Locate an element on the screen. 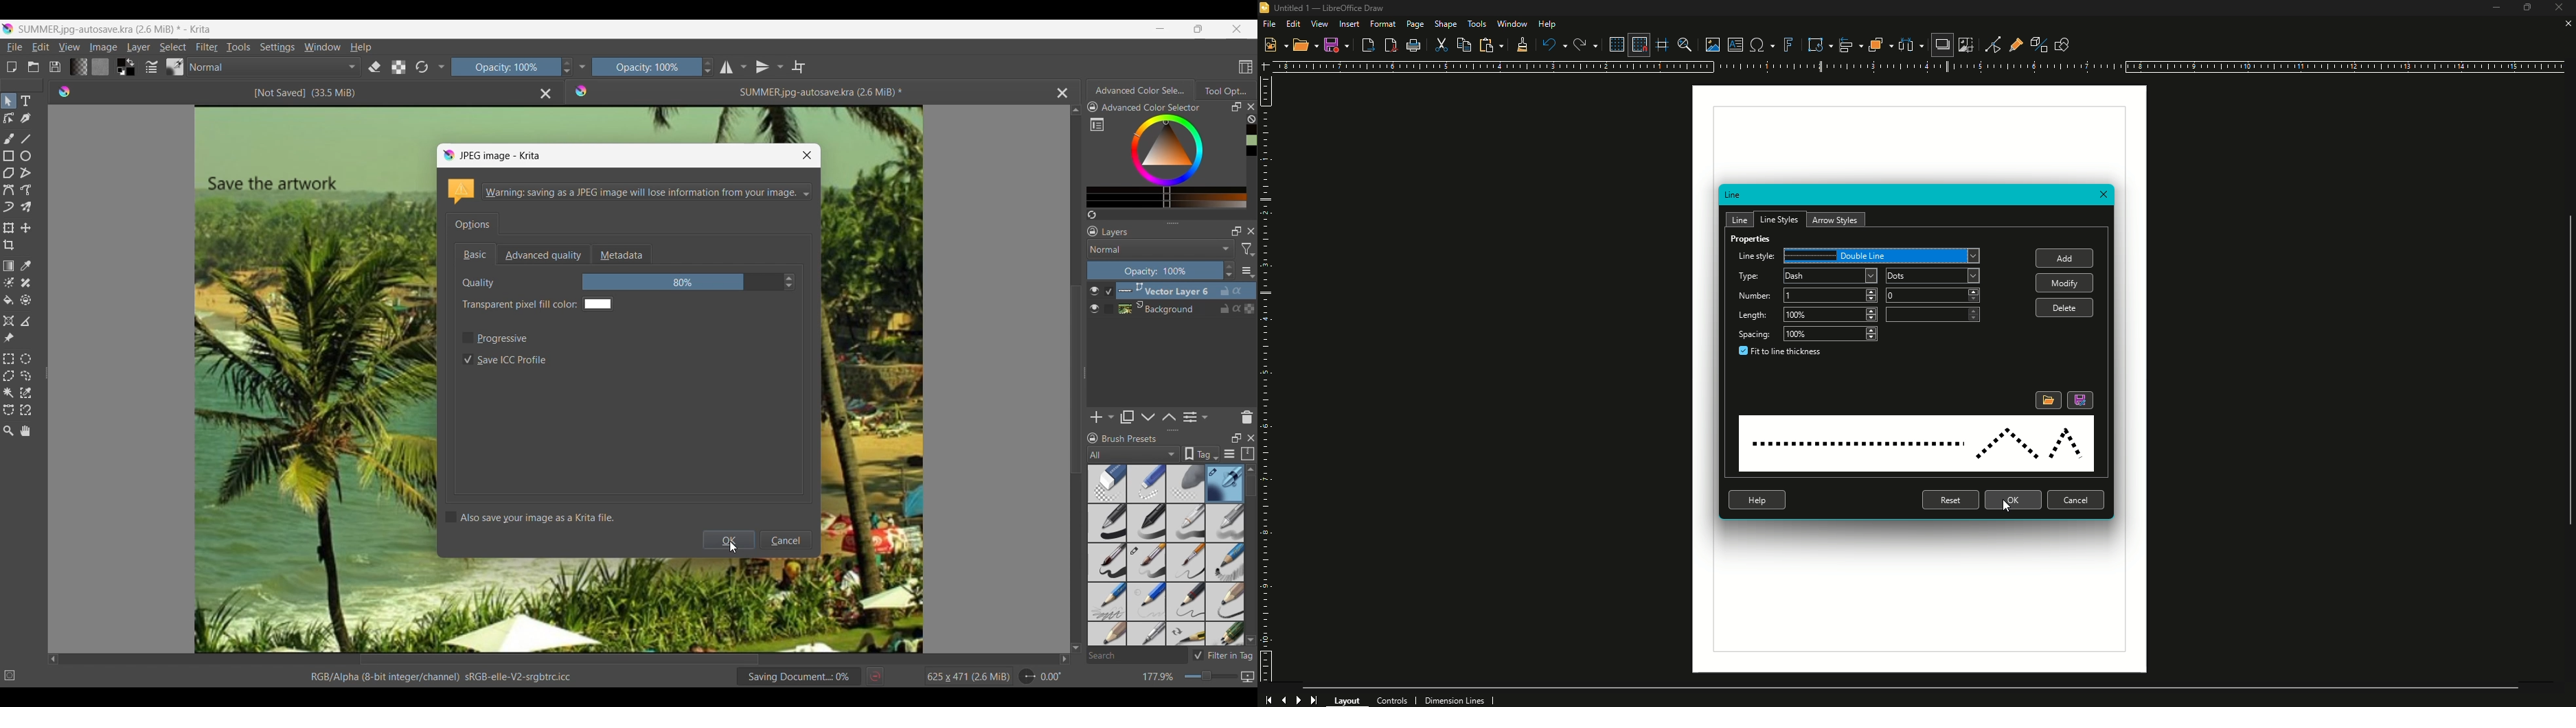  Clone formatting is located at coordinates (1520, 45).